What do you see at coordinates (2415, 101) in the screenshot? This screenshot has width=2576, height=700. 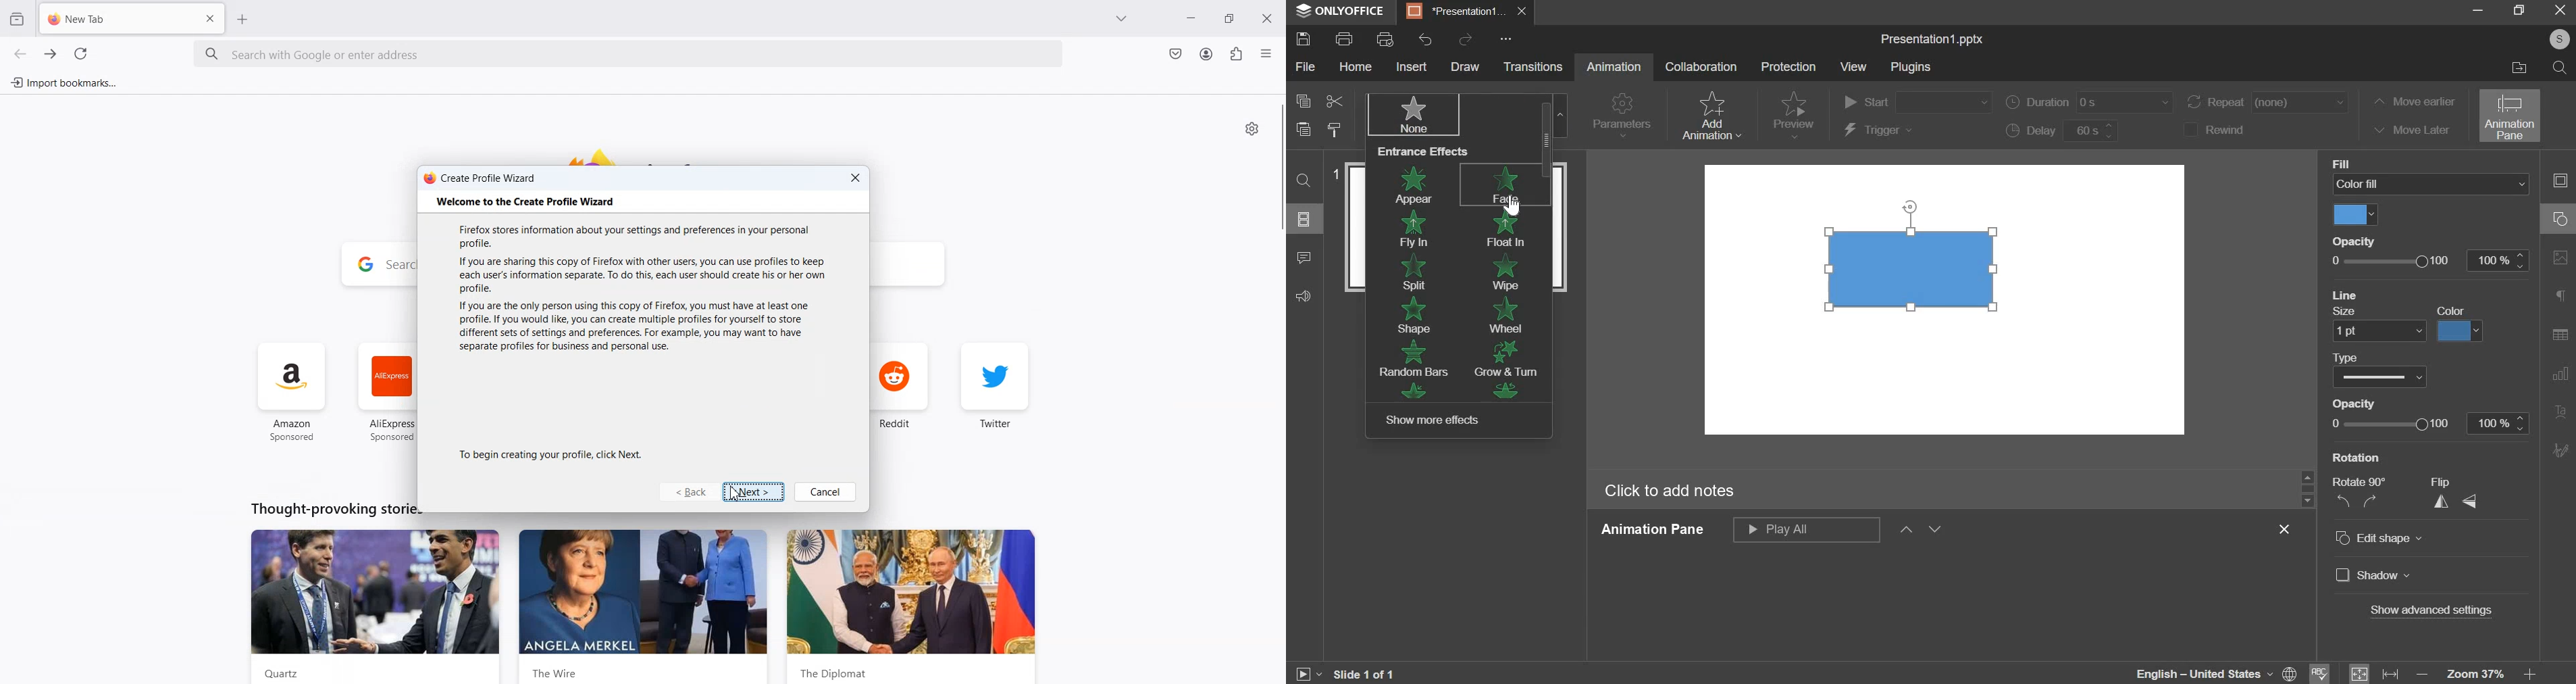 I see `move earlier` at bounding box center [2415, 101].